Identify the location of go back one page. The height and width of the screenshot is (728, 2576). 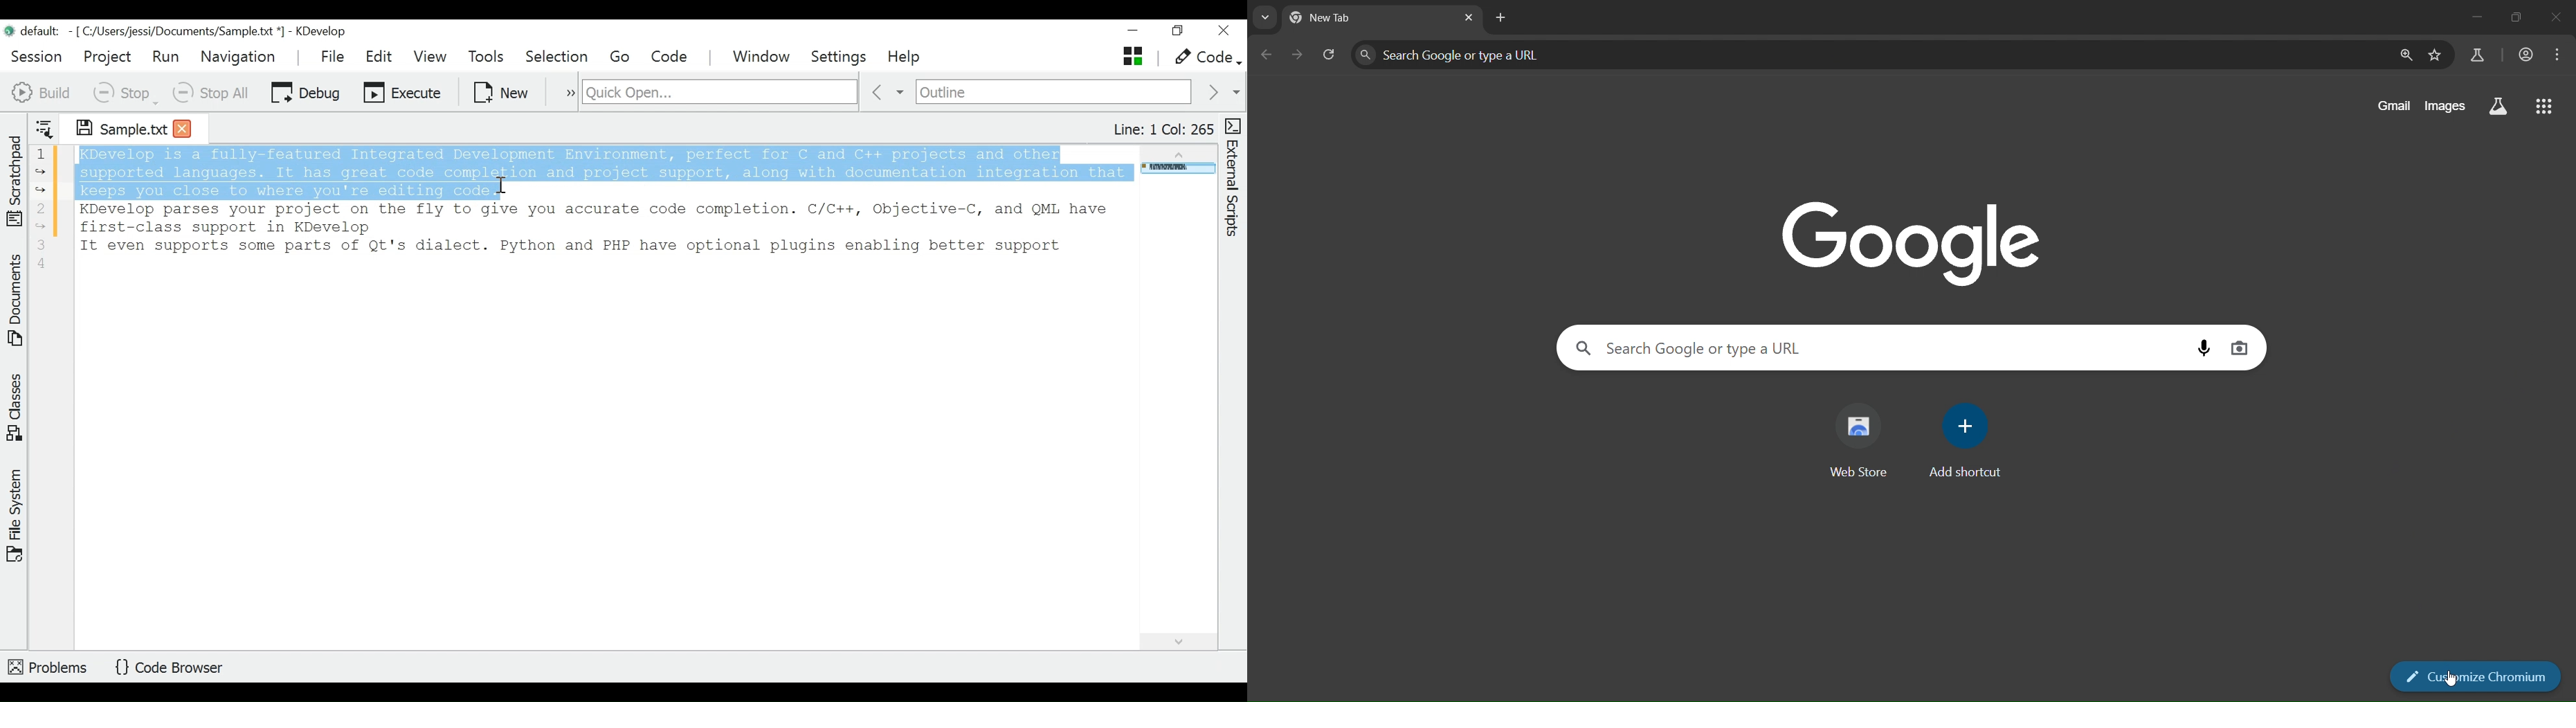
(1267, 53).